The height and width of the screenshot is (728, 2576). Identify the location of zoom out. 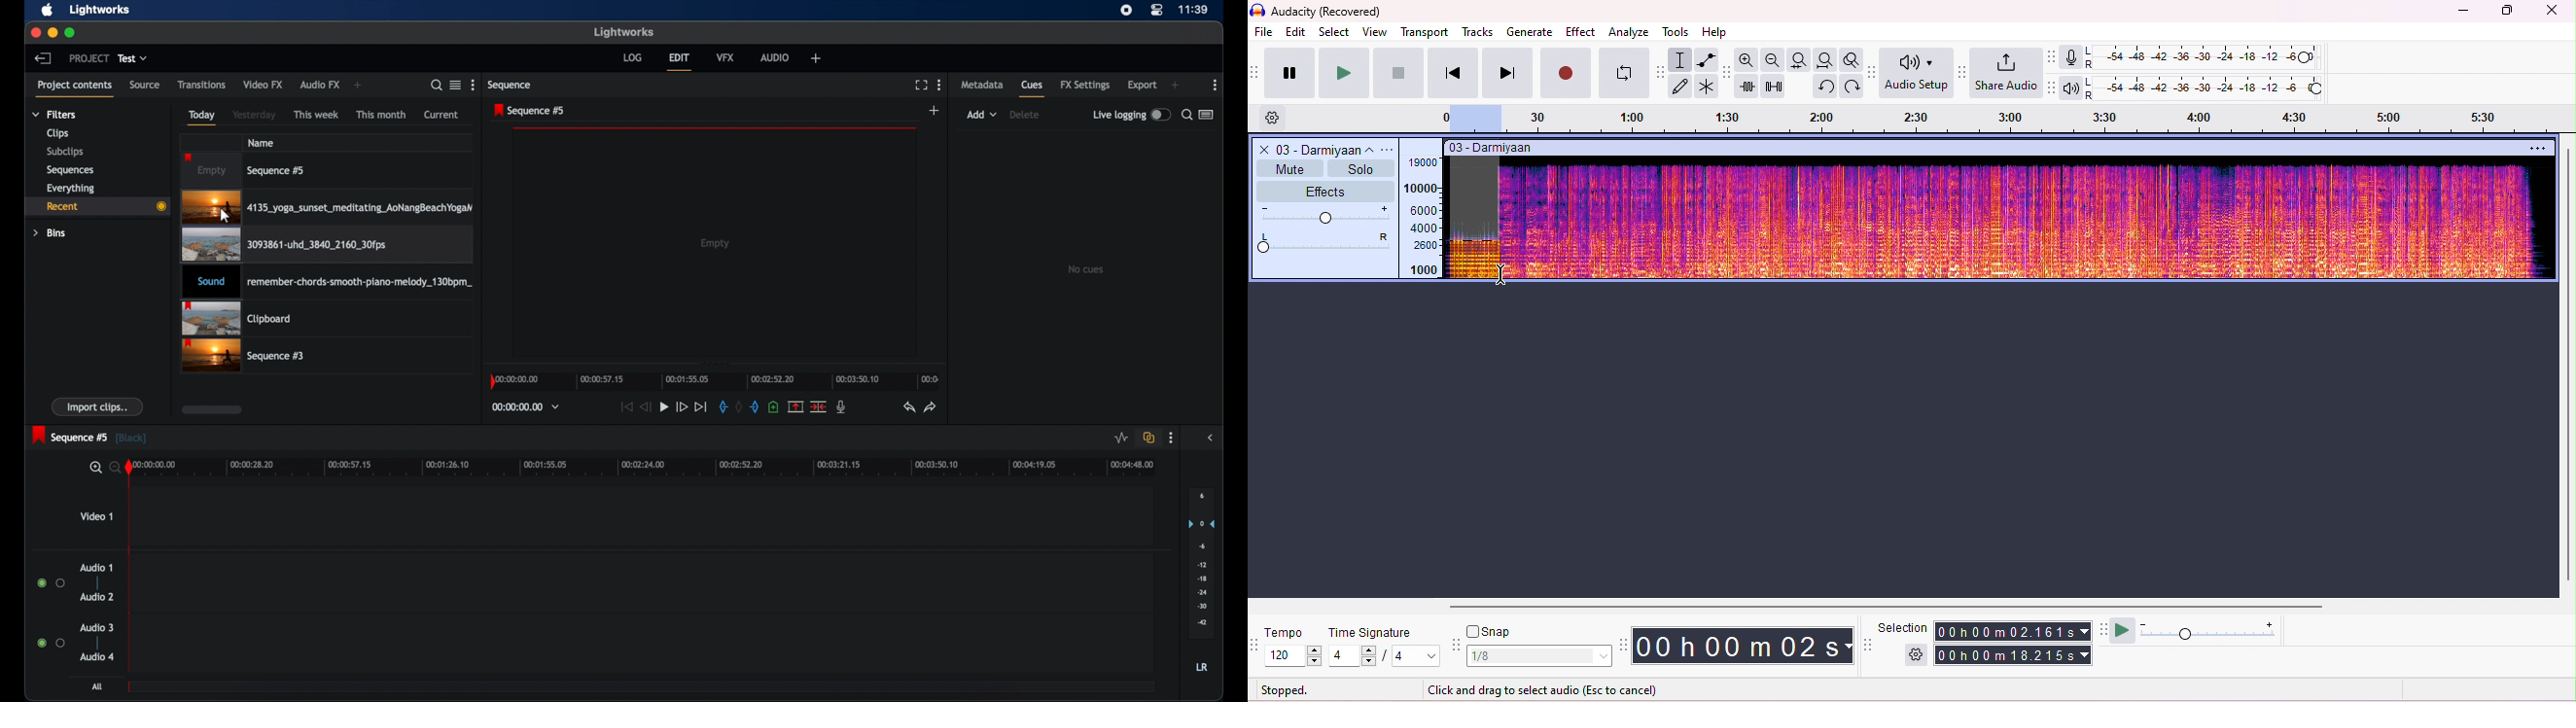
(1772, 58).